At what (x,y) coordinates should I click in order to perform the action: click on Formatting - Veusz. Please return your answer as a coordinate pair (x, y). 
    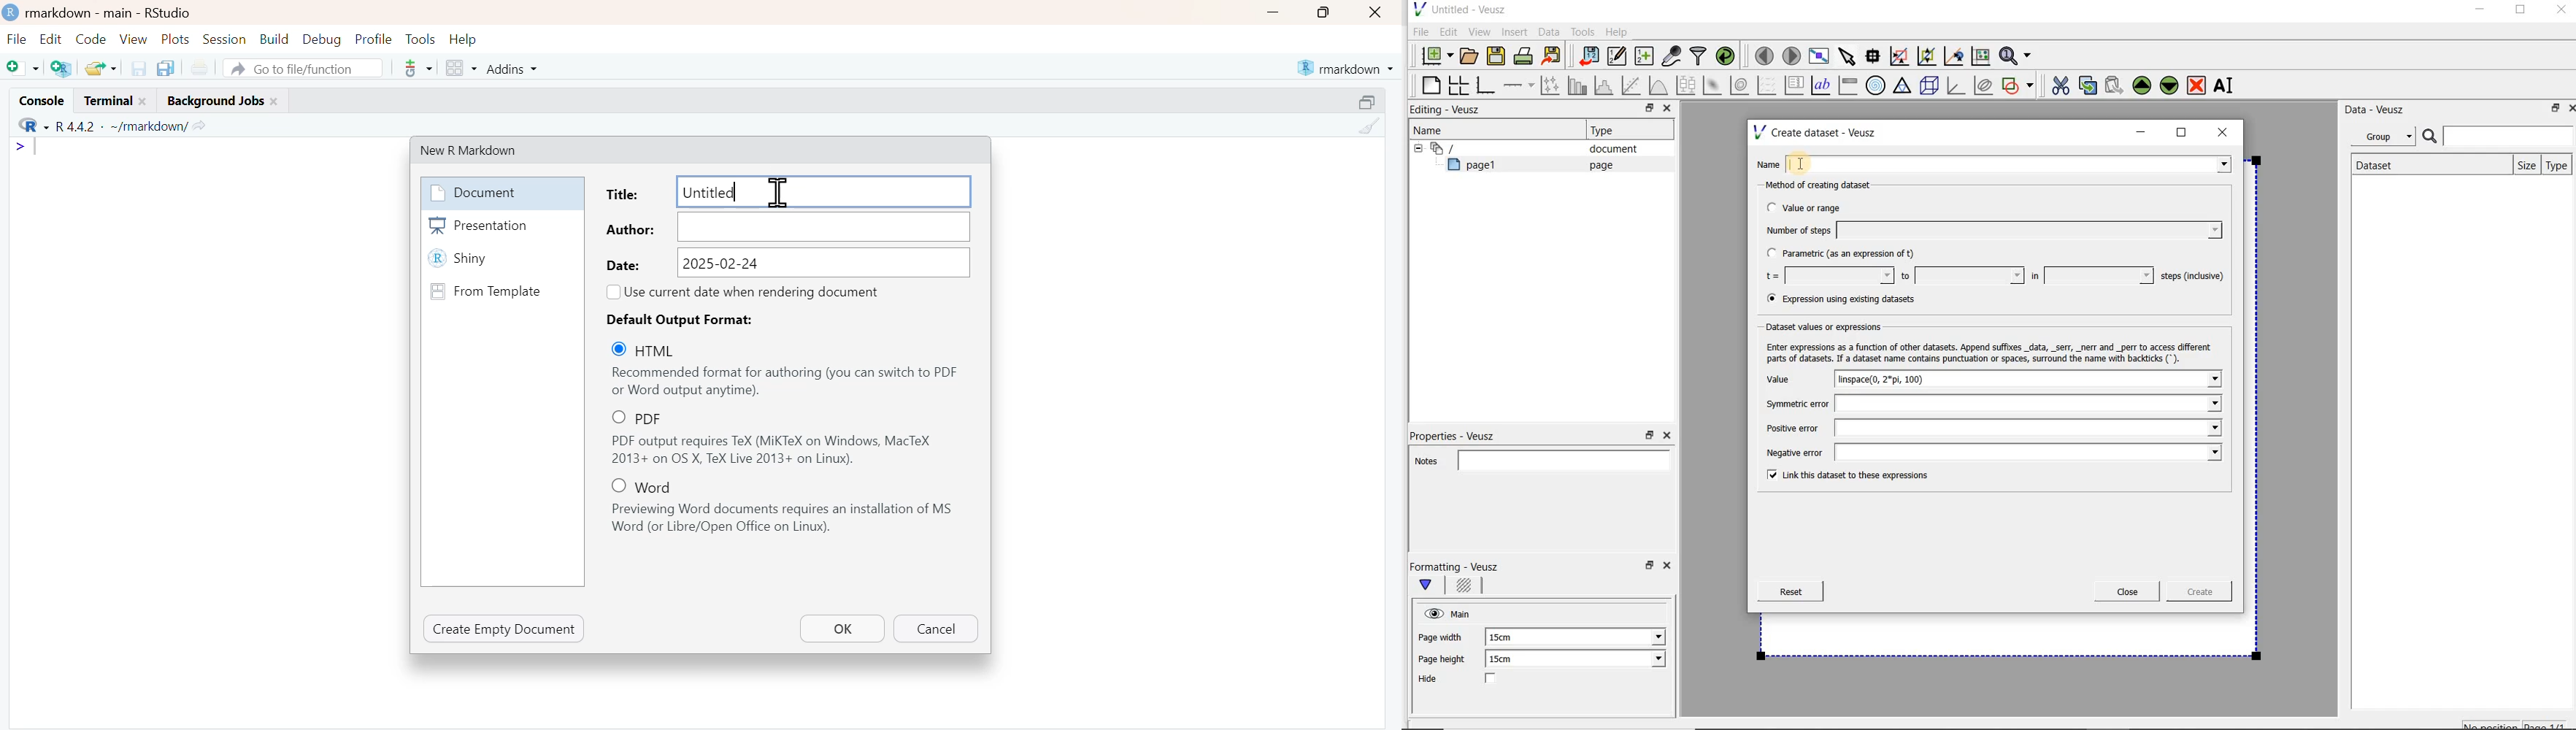
    Looking at the image, I should click on (1456, 566).